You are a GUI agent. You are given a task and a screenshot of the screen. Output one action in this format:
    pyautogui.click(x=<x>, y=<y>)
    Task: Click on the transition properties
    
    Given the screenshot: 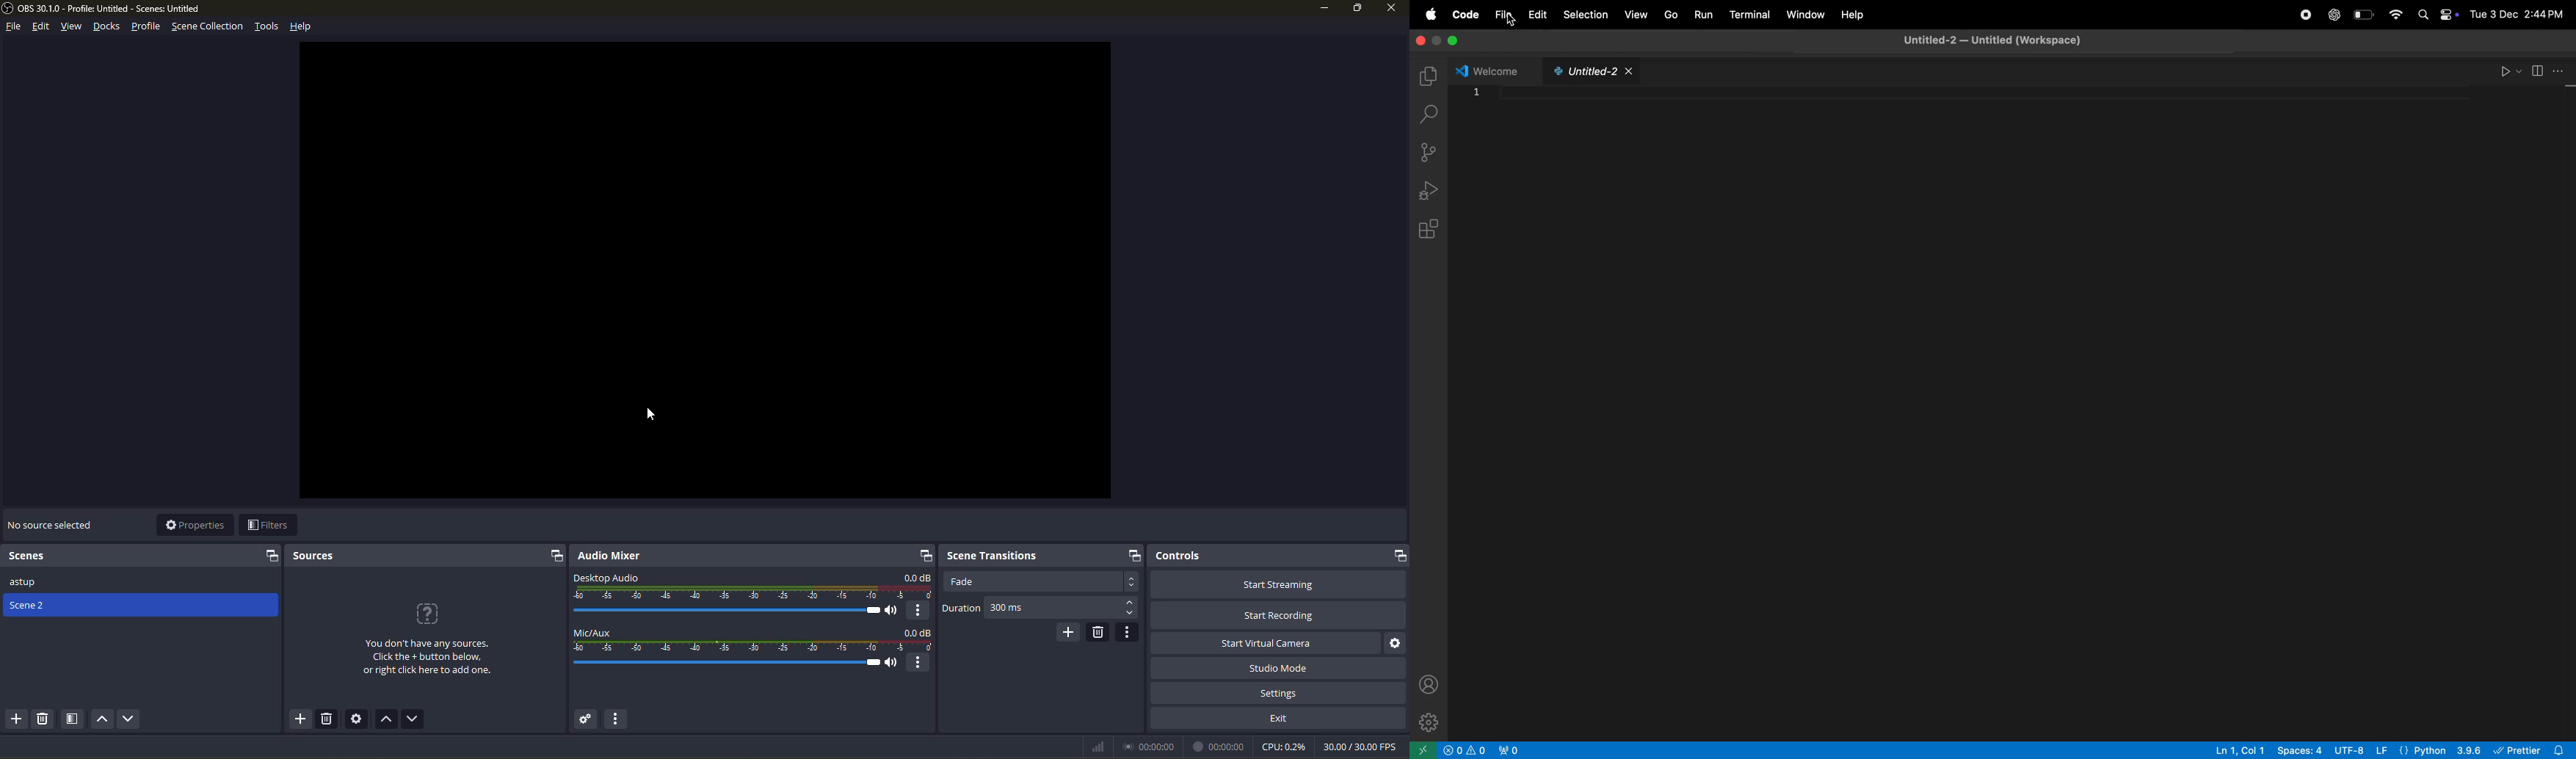 What is the action you would take?
    pyautogui.click(x=1128, y=631)
    